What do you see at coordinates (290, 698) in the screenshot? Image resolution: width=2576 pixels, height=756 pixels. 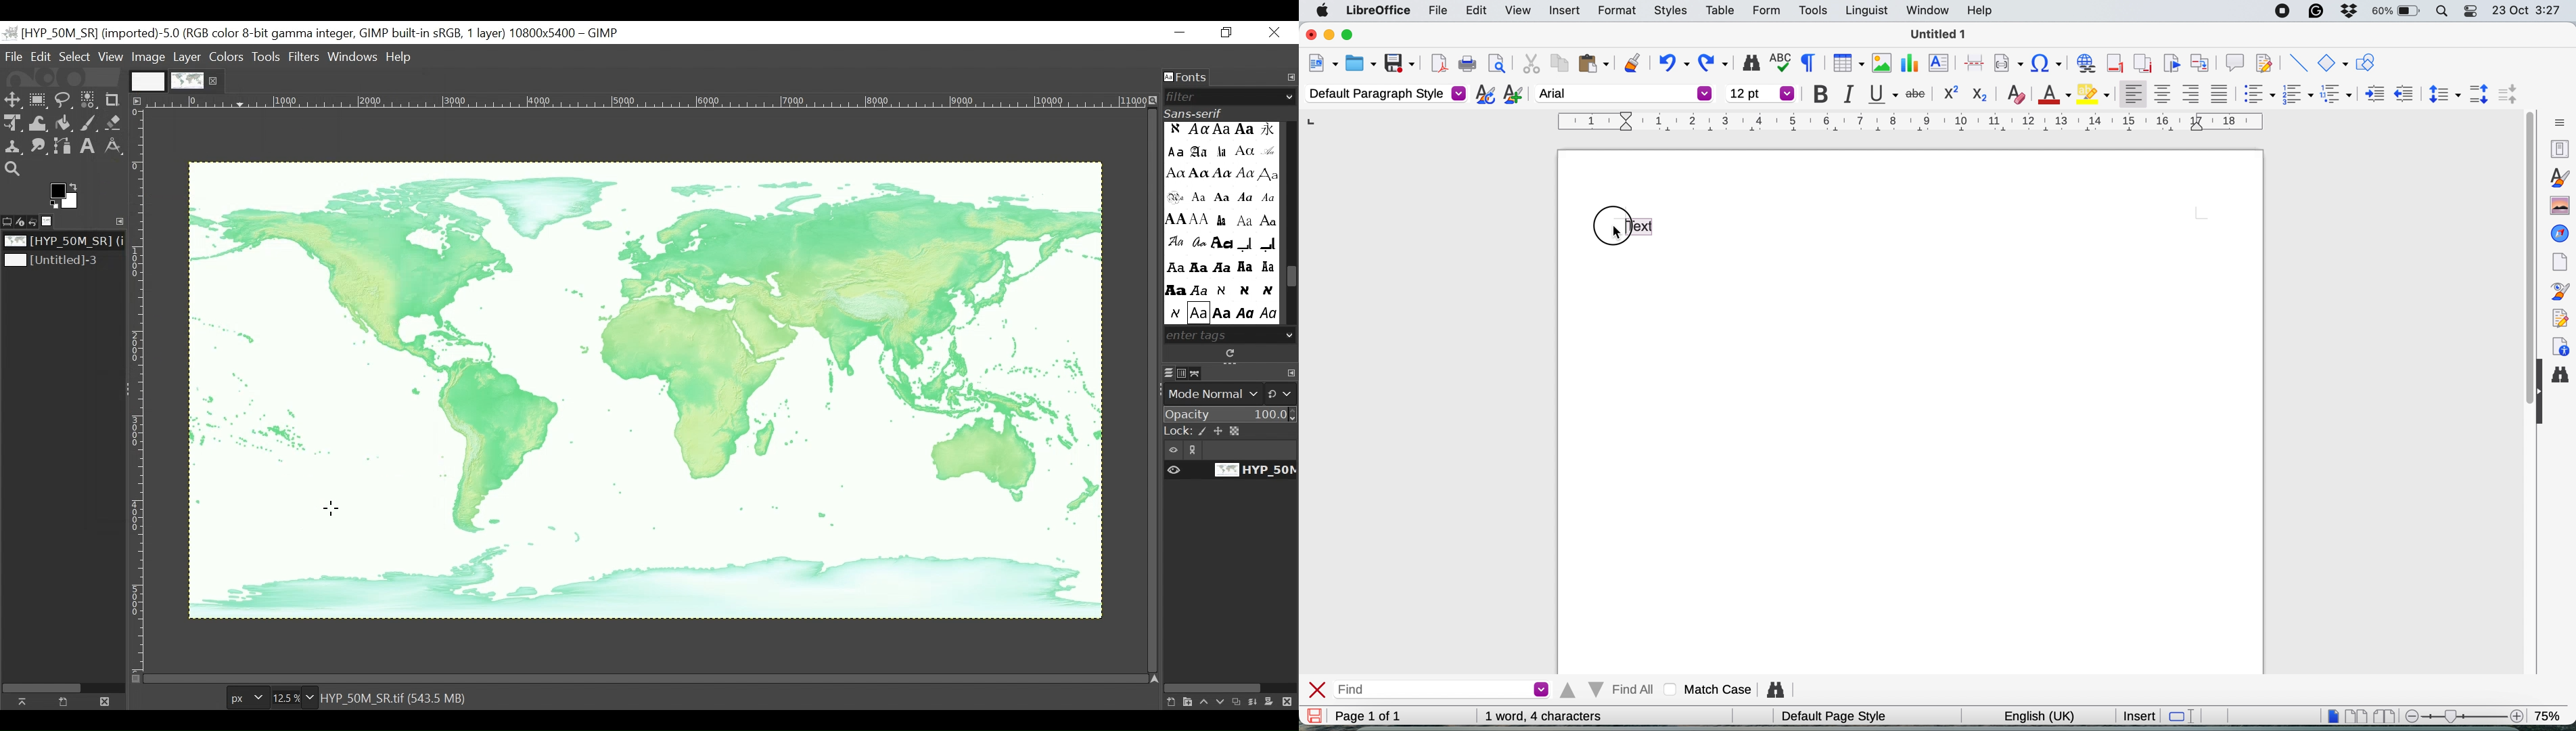 I see `Zoom Factor` at bounding box center [290, 698].